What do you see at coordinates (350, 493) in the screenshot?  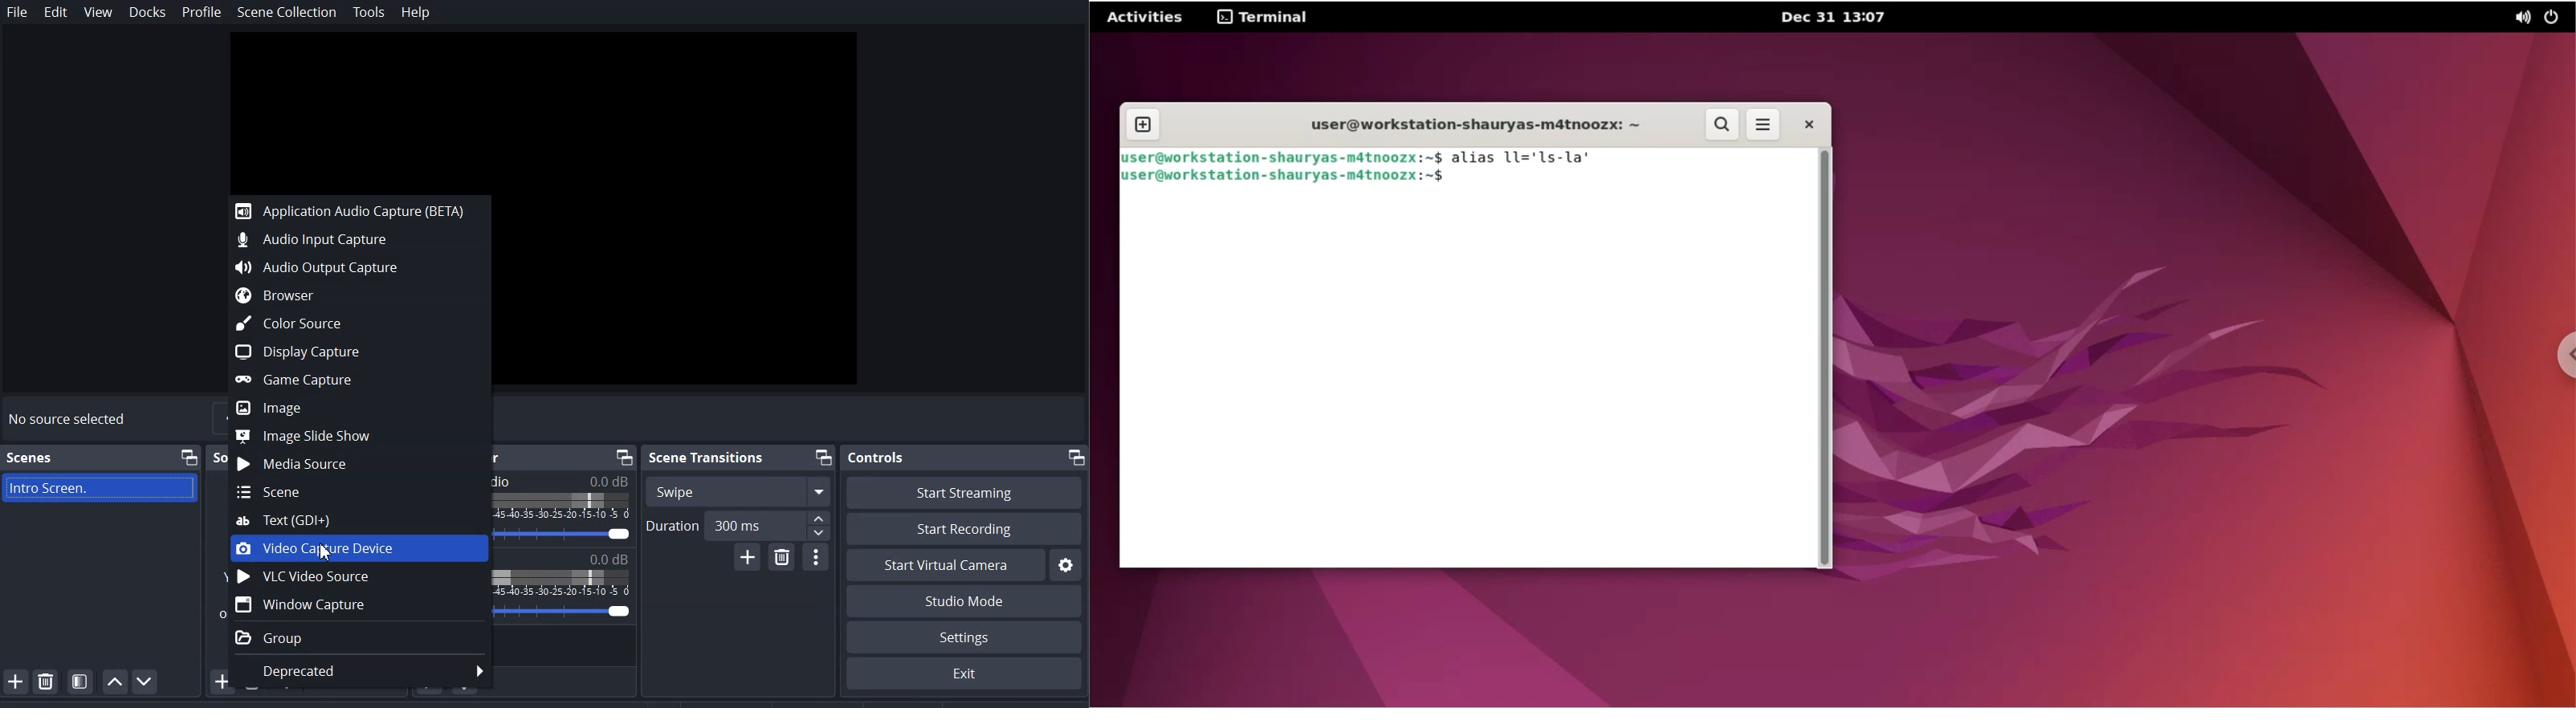 I see `Scene` at bounding box center [350, 493].